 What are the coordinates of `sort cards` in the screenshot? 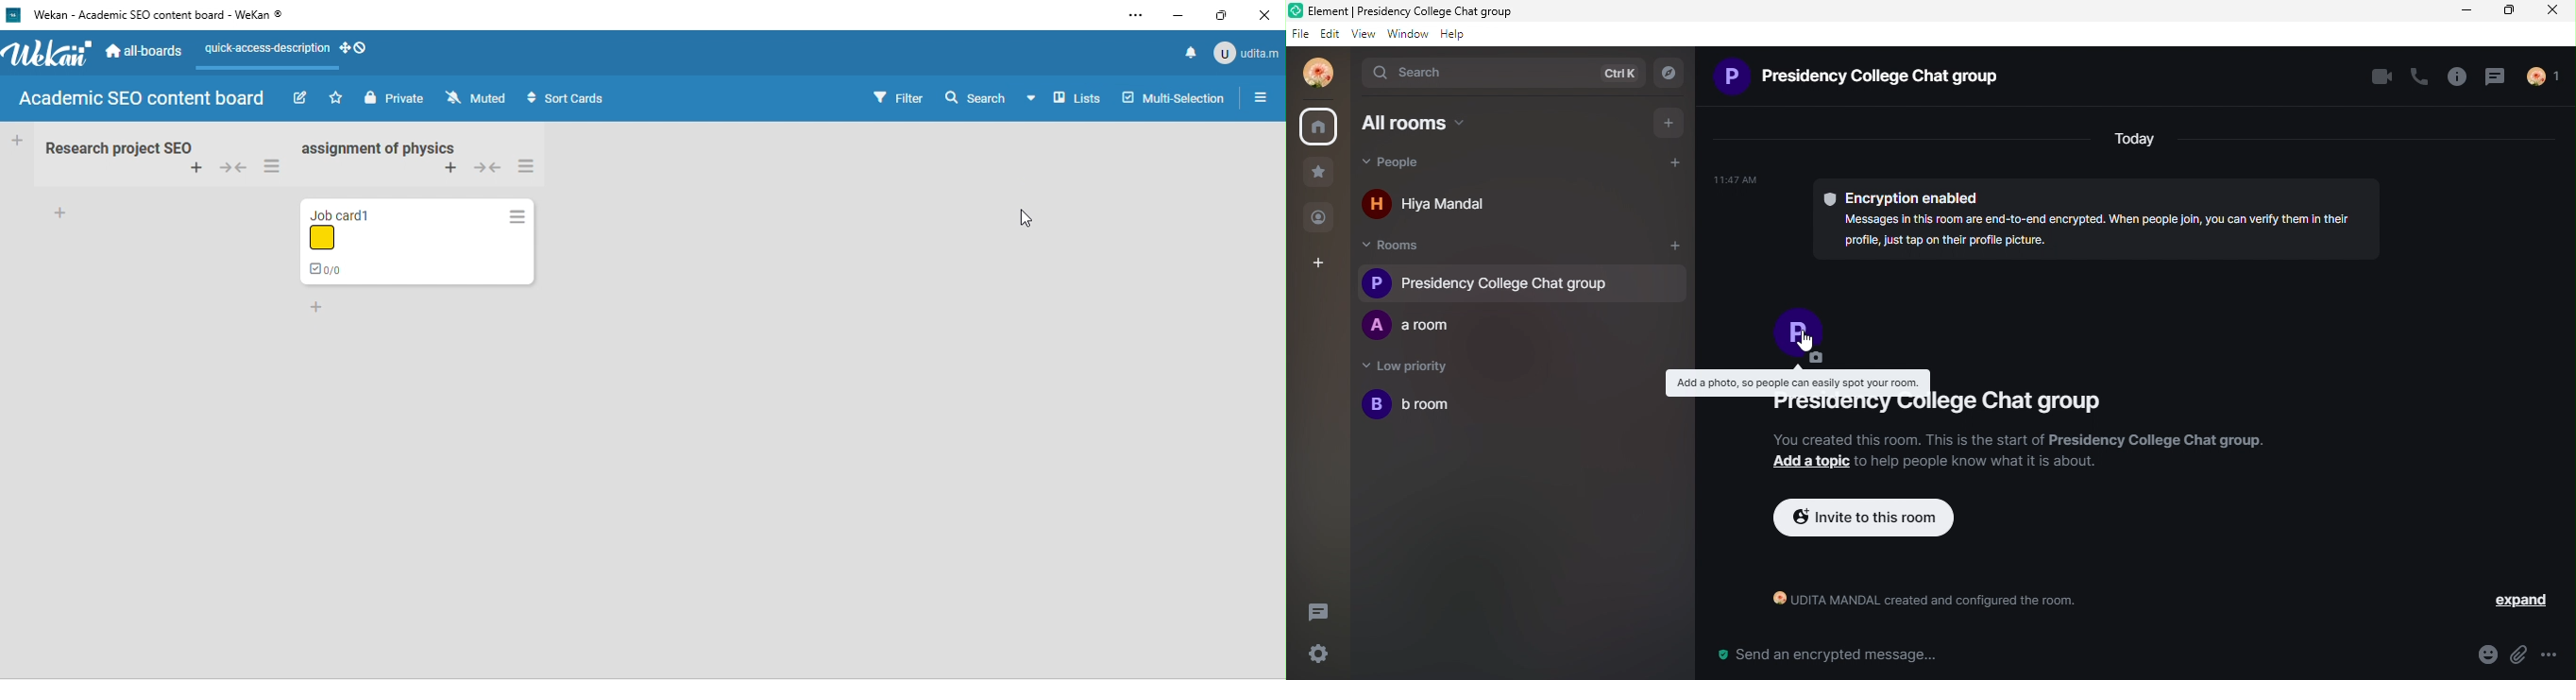 It's located at (570, 98).